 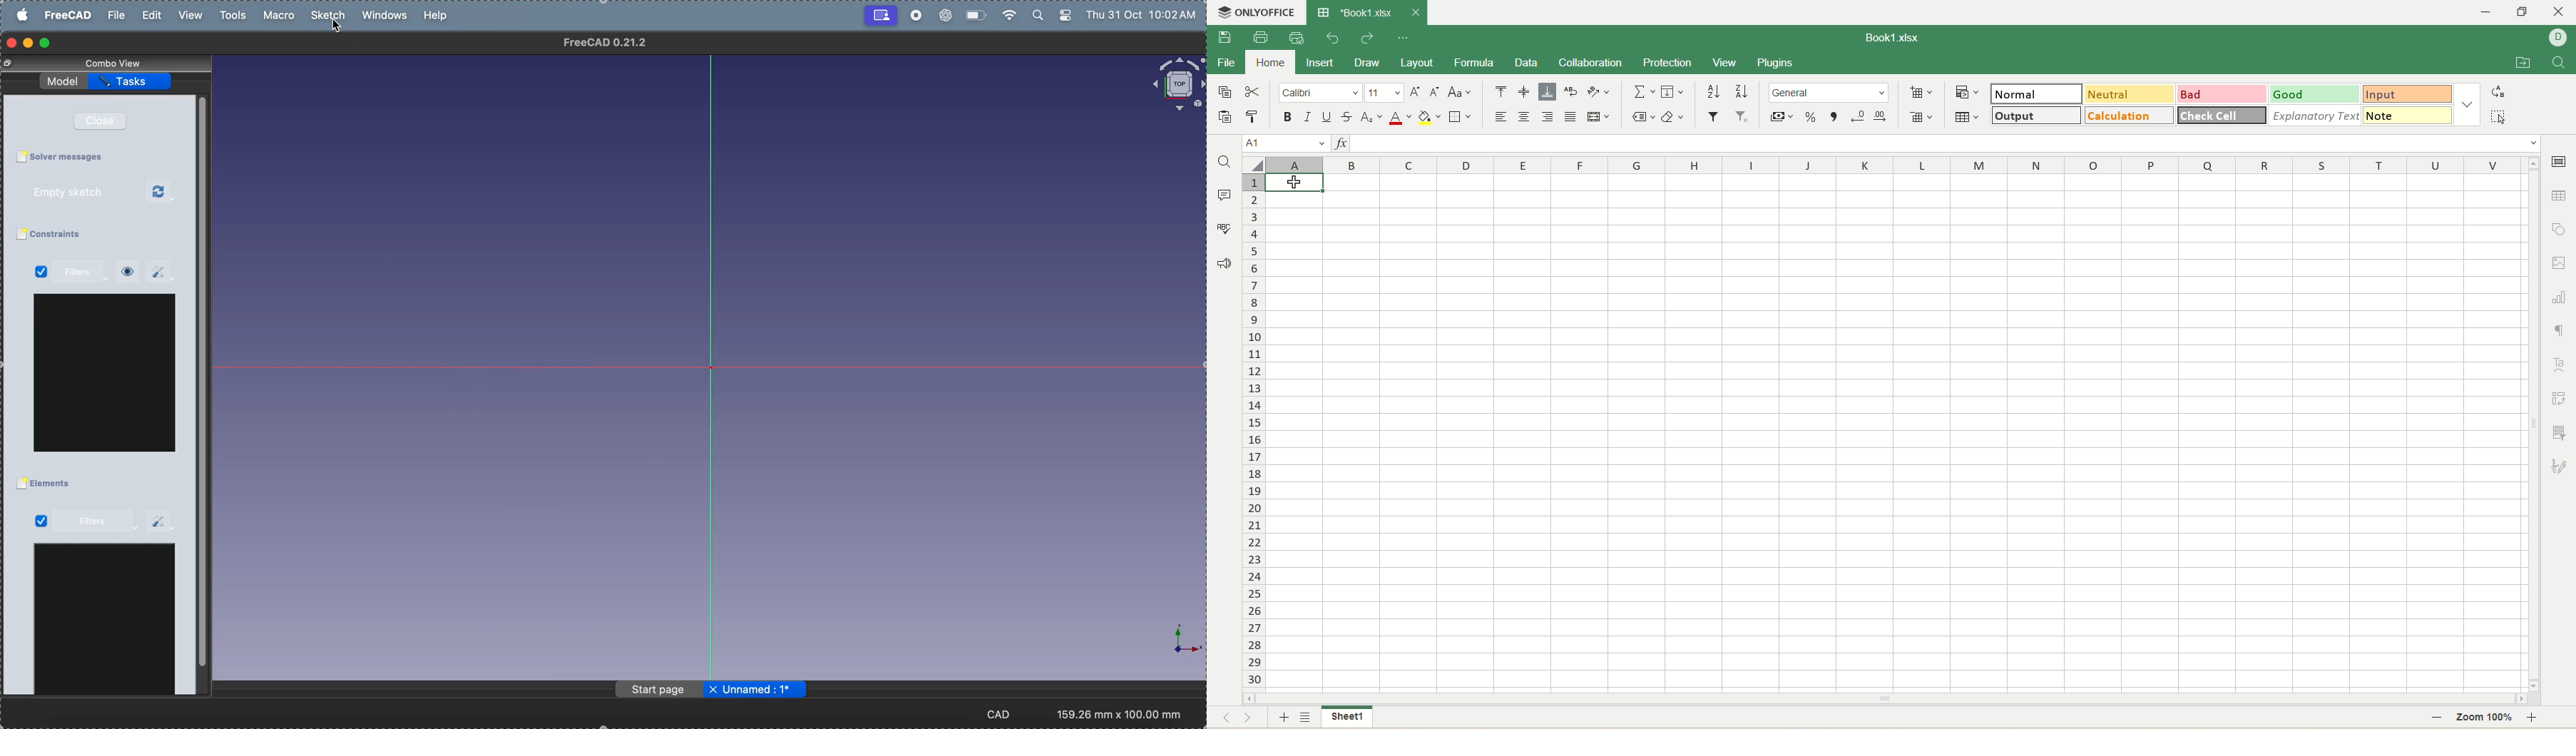 What do you see at coordinates (1880, 116) in the screenshot?
I see `increase decimal` at bounding box center [1880, 116].